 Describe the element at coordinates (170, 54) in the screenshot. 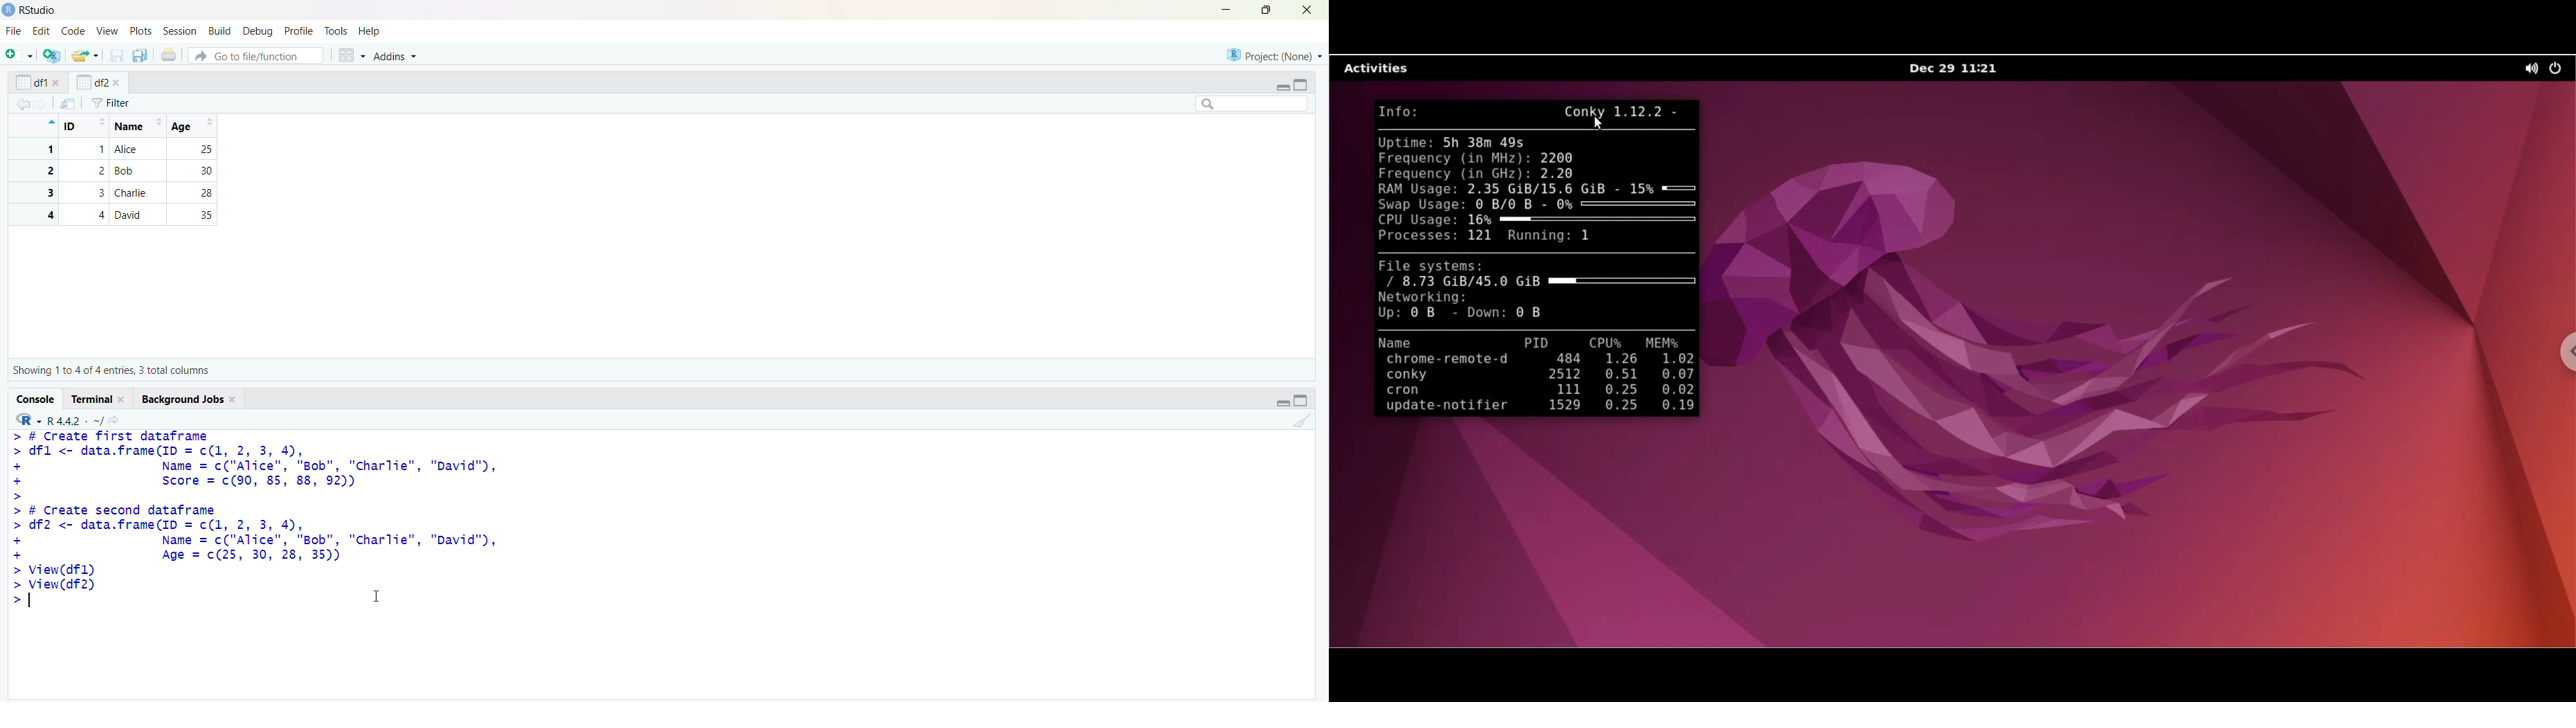

I see `print` at that location.